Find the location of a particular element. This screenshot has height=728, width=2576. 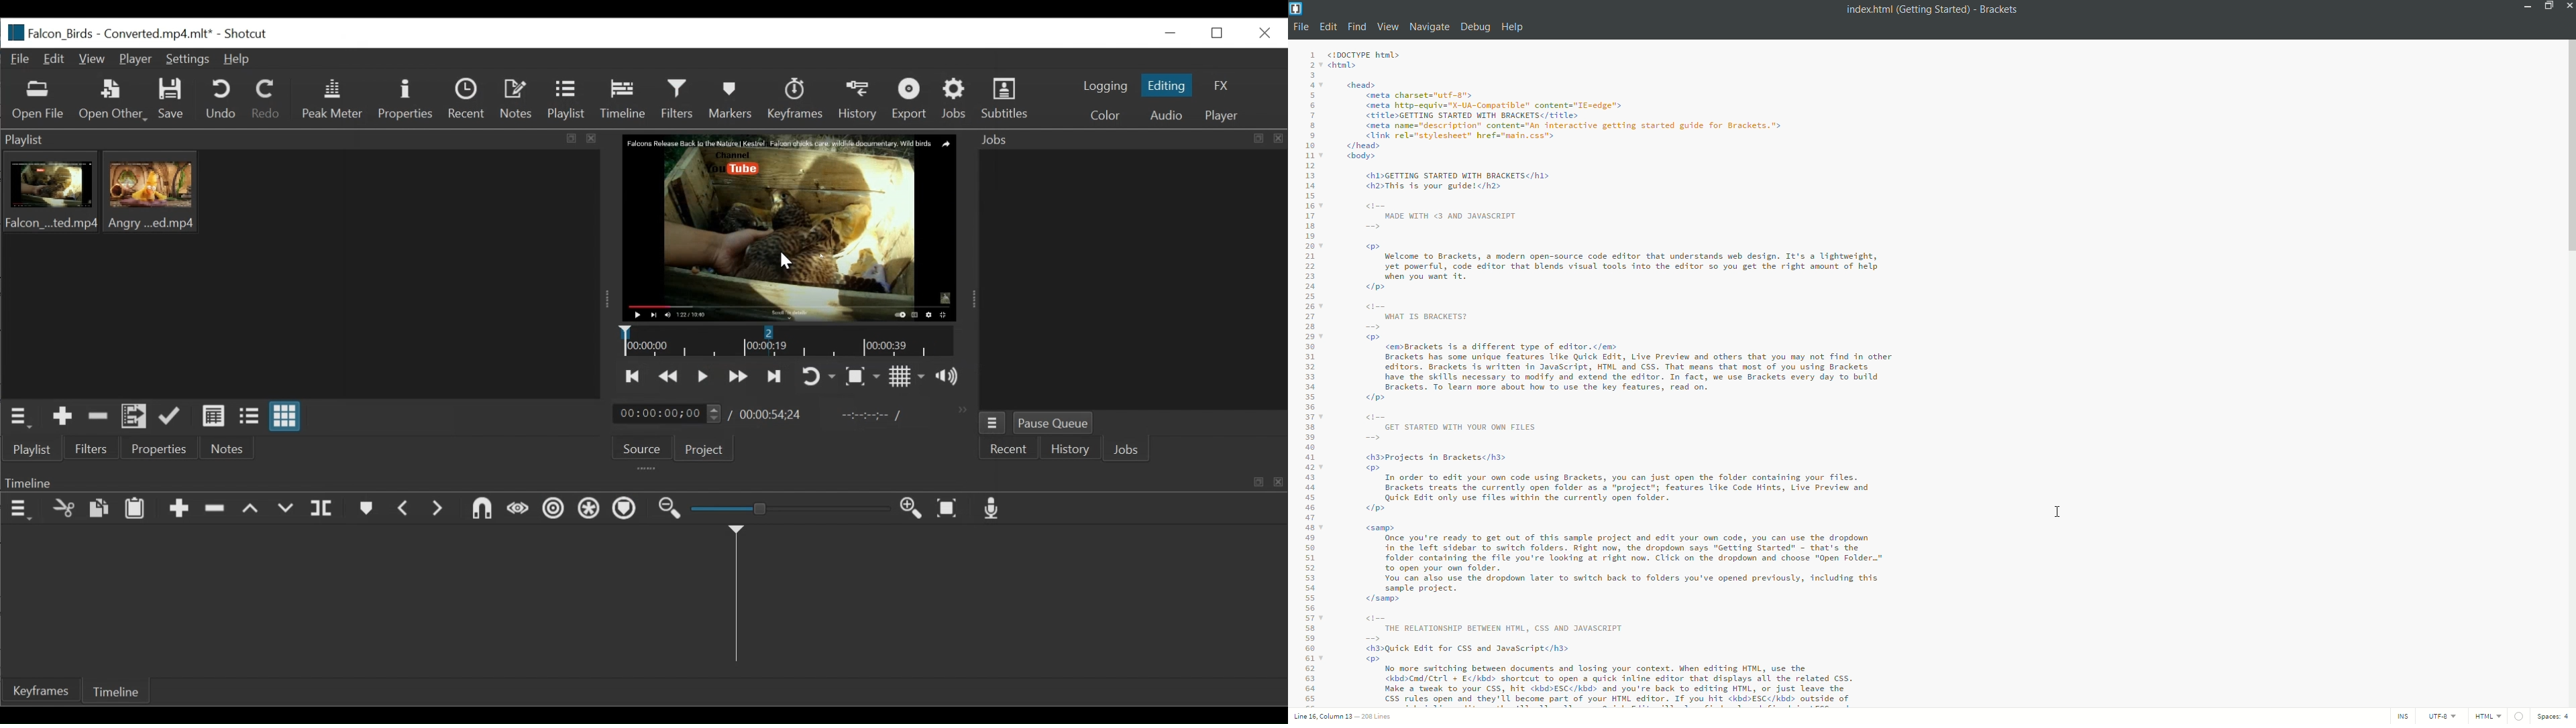

spaces is located at coordinates (2555, 717).